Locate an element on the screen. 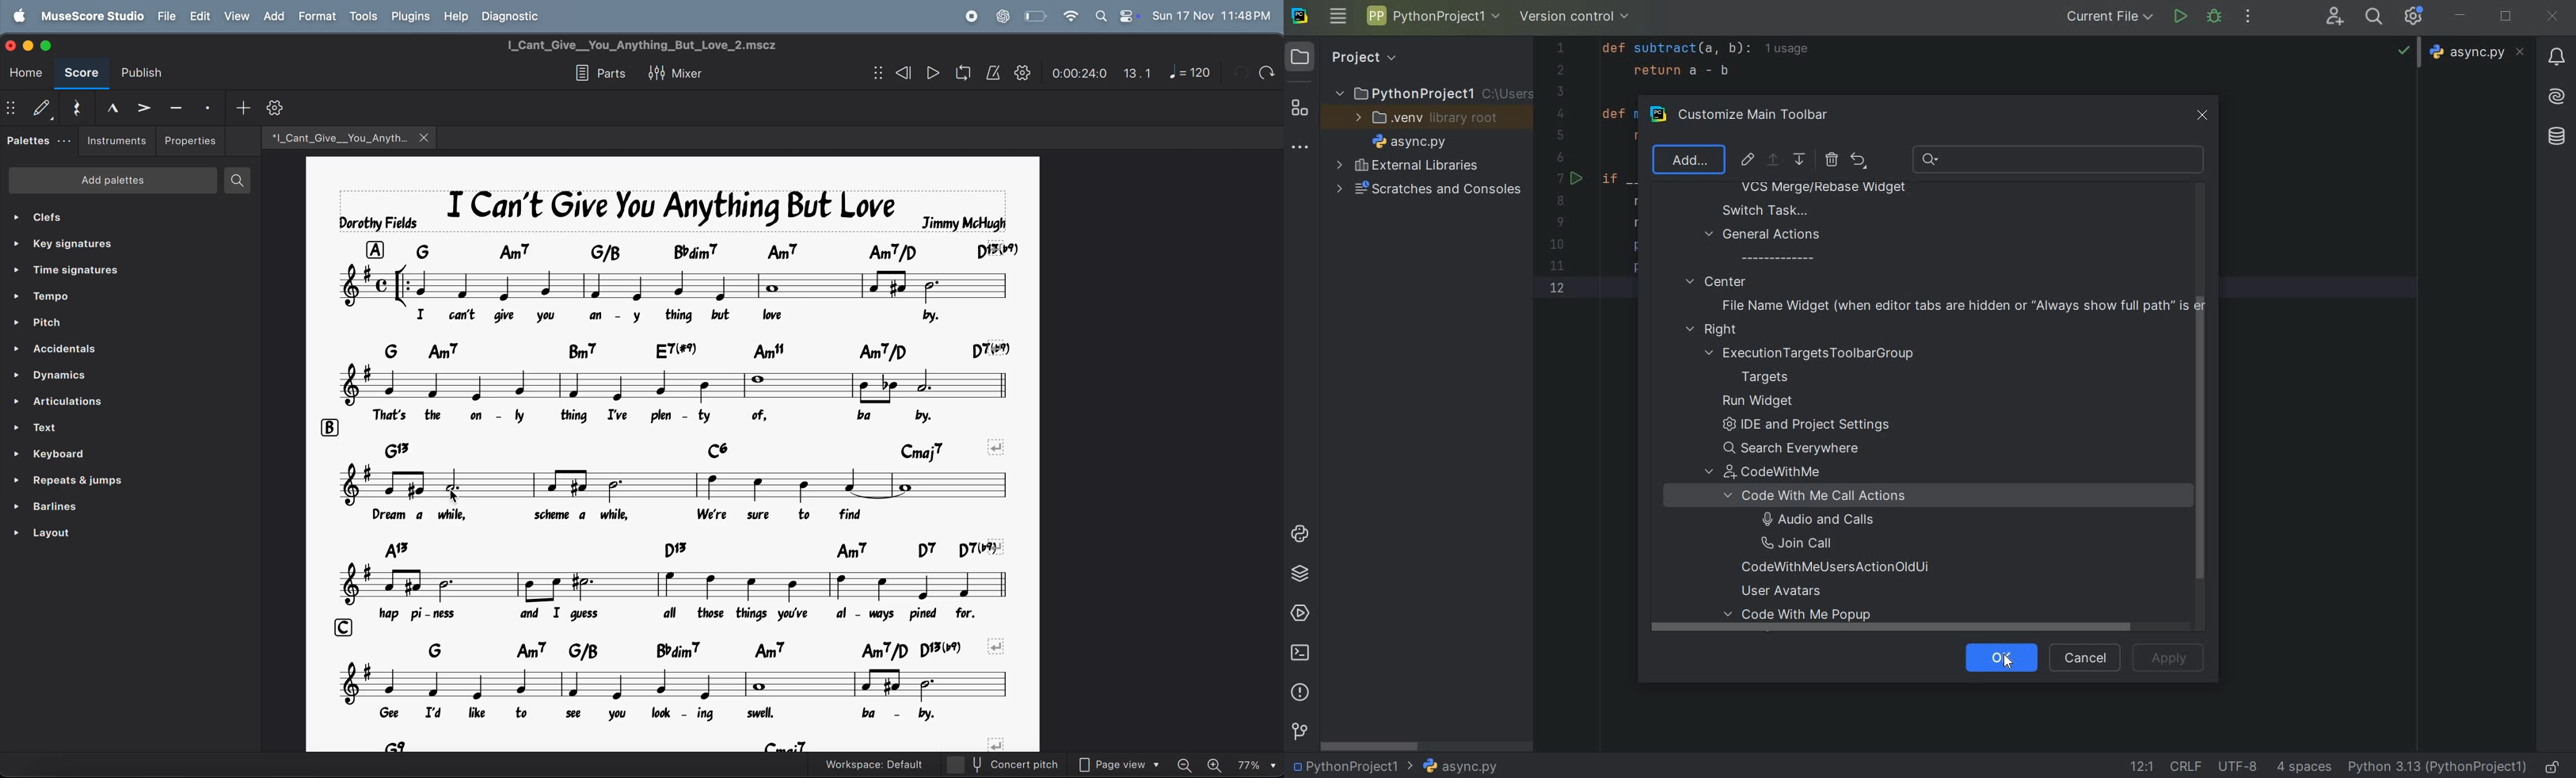 Image resolution: width=2576 pixels, height=784 pixels. ide and project settings is located at coordinates (1803, 427).